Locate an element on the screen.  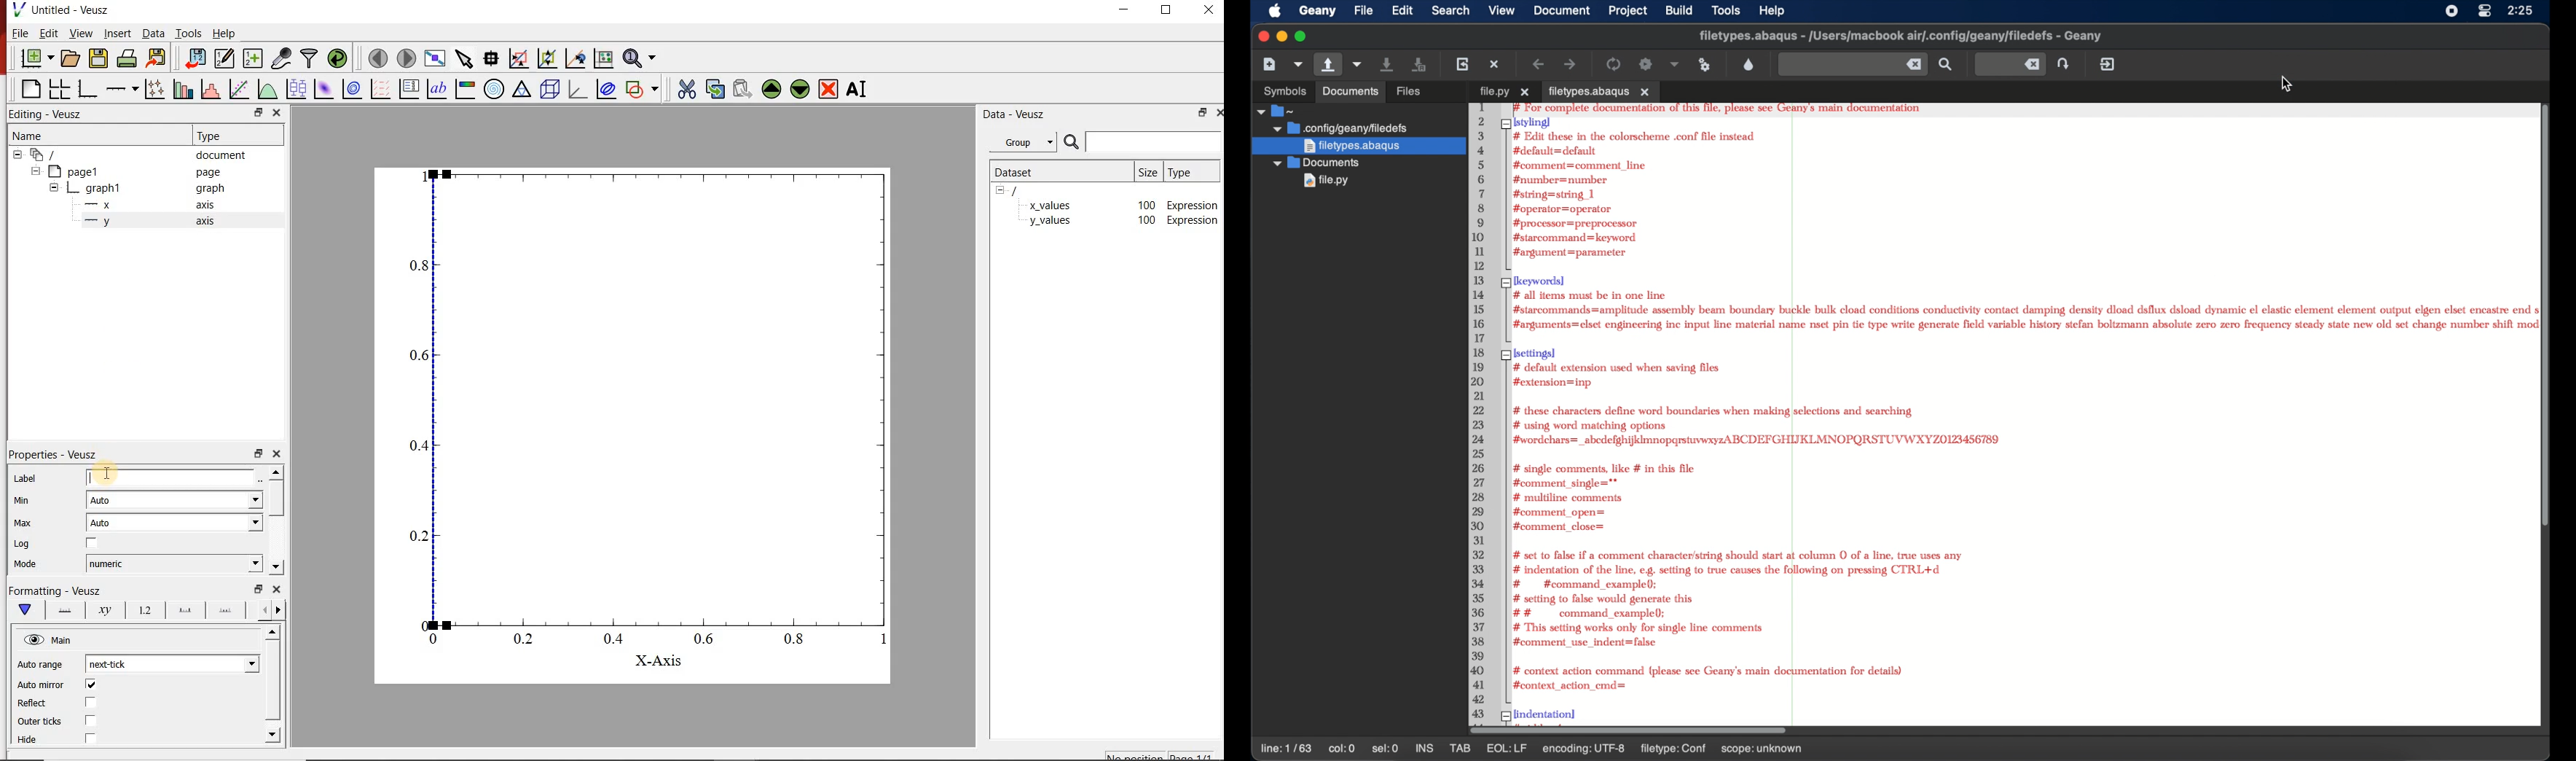
plot vector field is located at coordinates (380, 89).